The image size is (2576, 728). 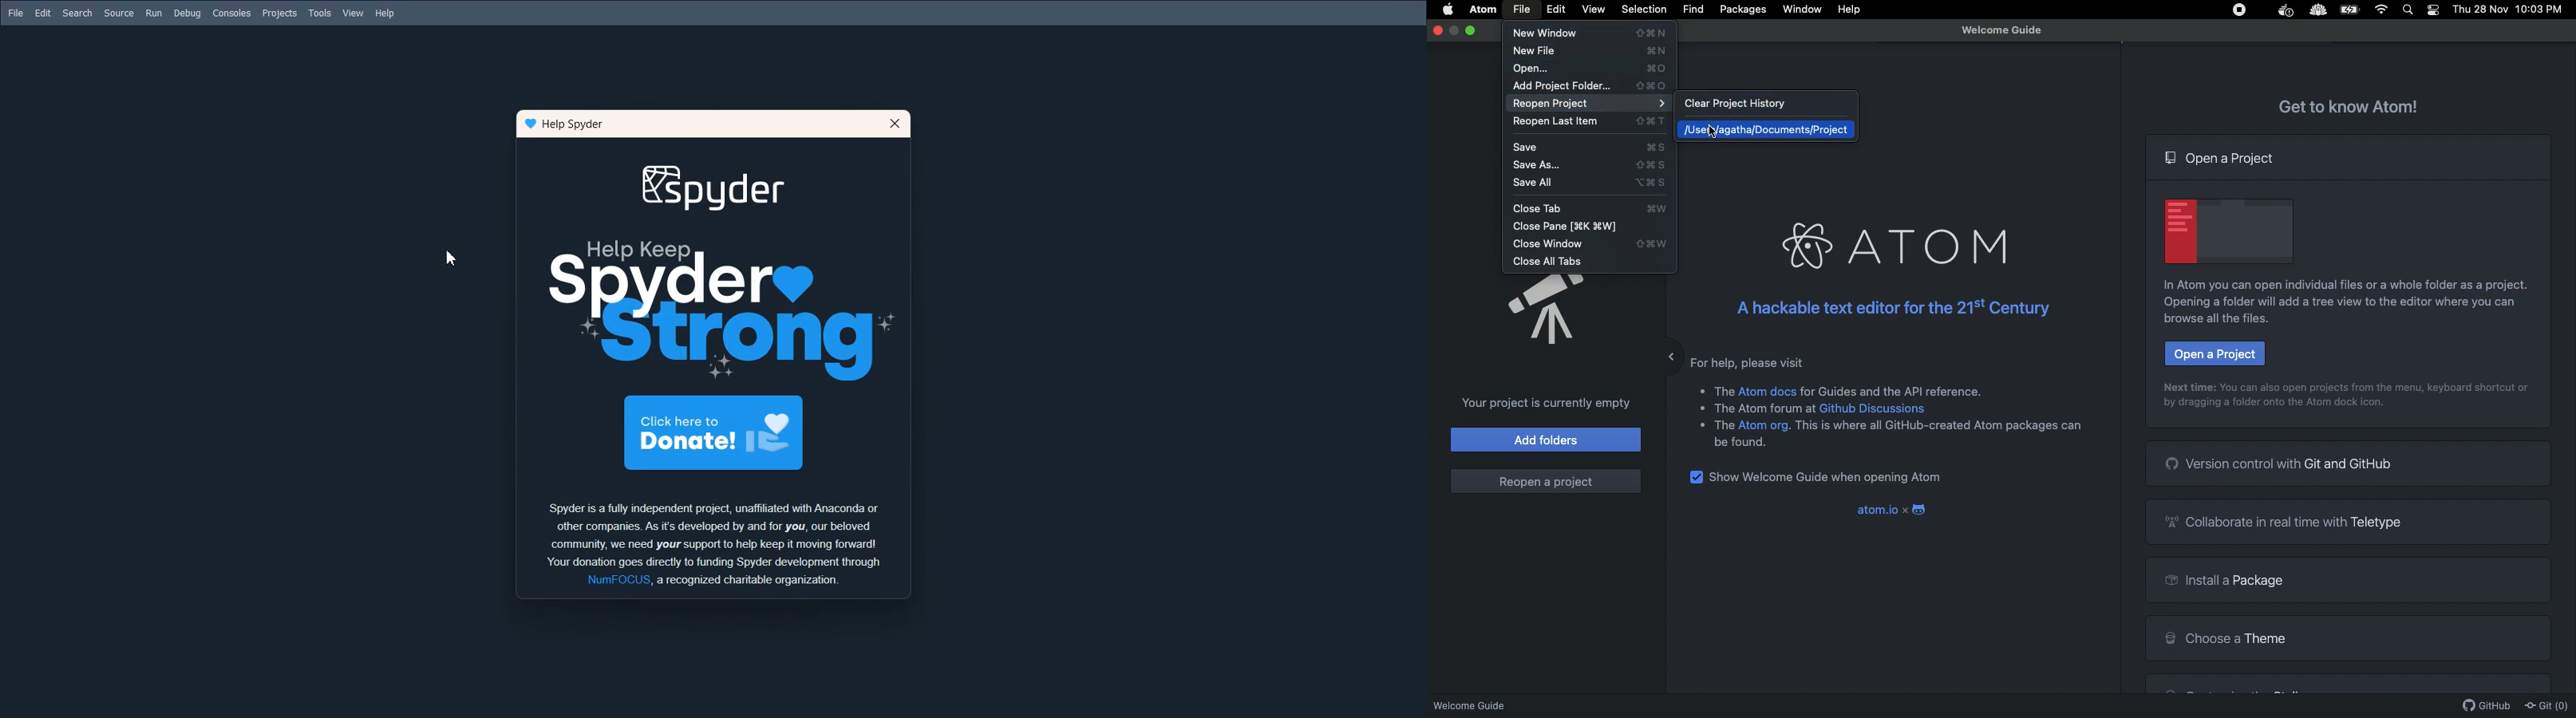 What do you see at coordinates (1542, 403) in the screenshot?
I see `Your project is currently empty` at bounding box center [1542, 403].